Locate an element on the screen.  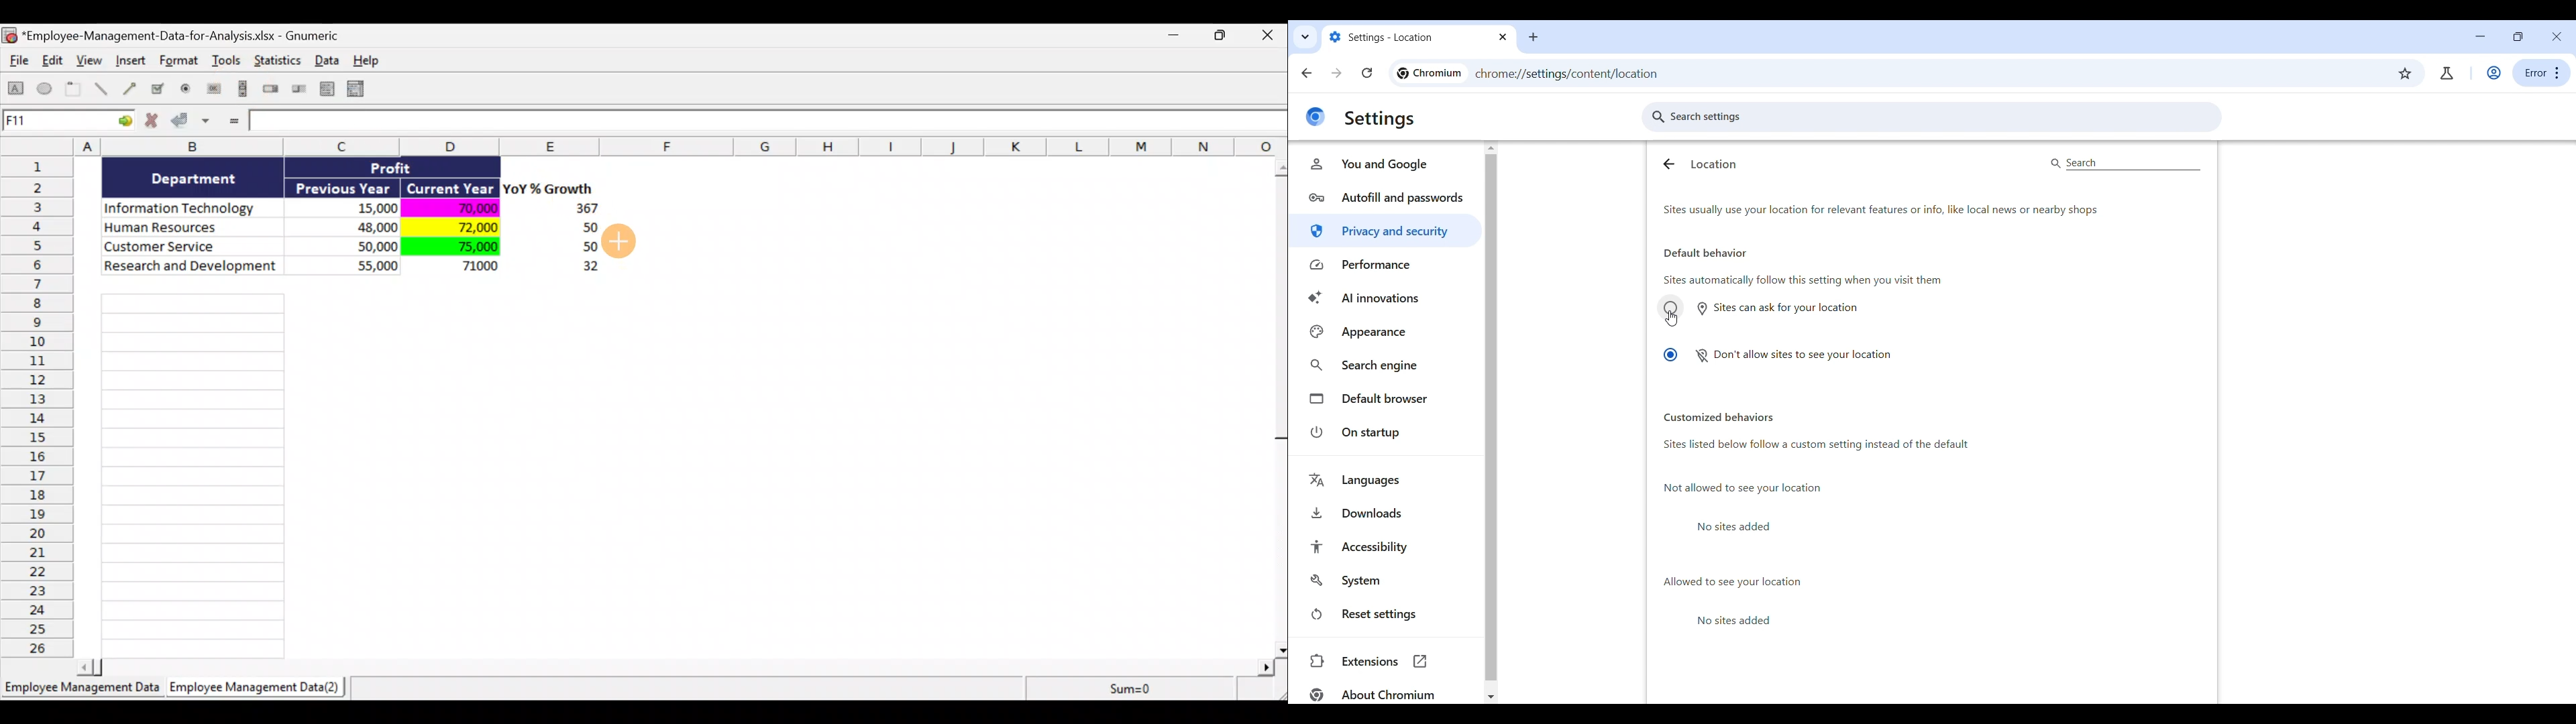
Create a rectangle object is located at coordinates (16, 90).